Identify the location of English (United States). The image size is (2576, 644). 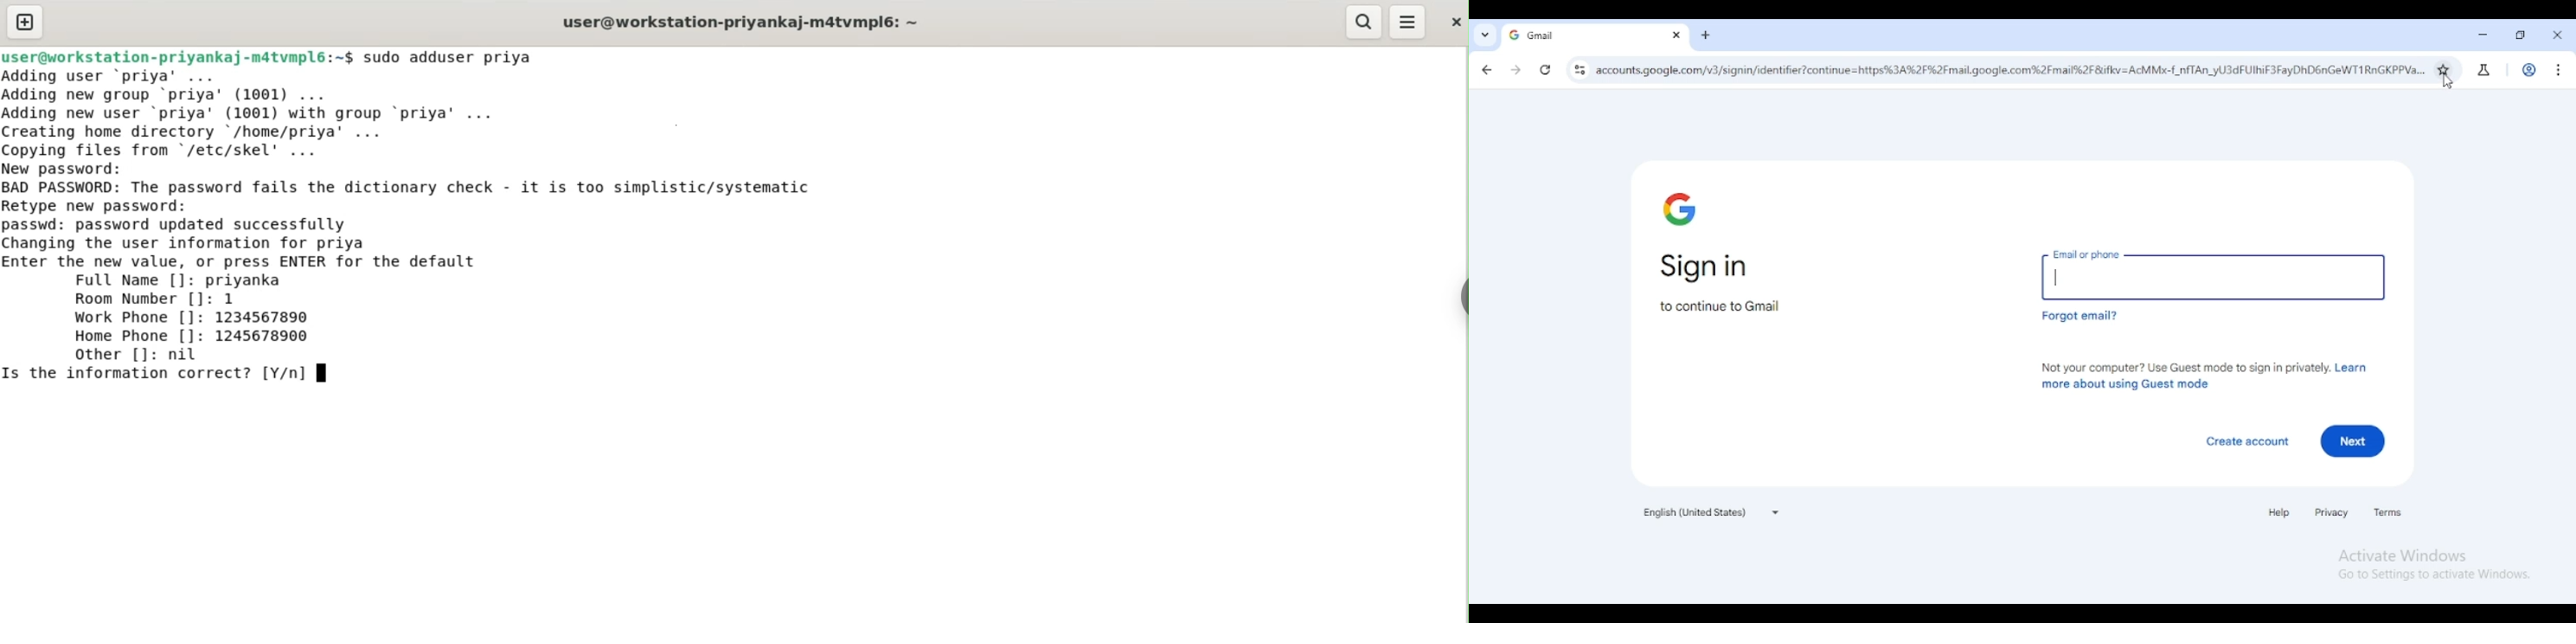
(1710, 511).